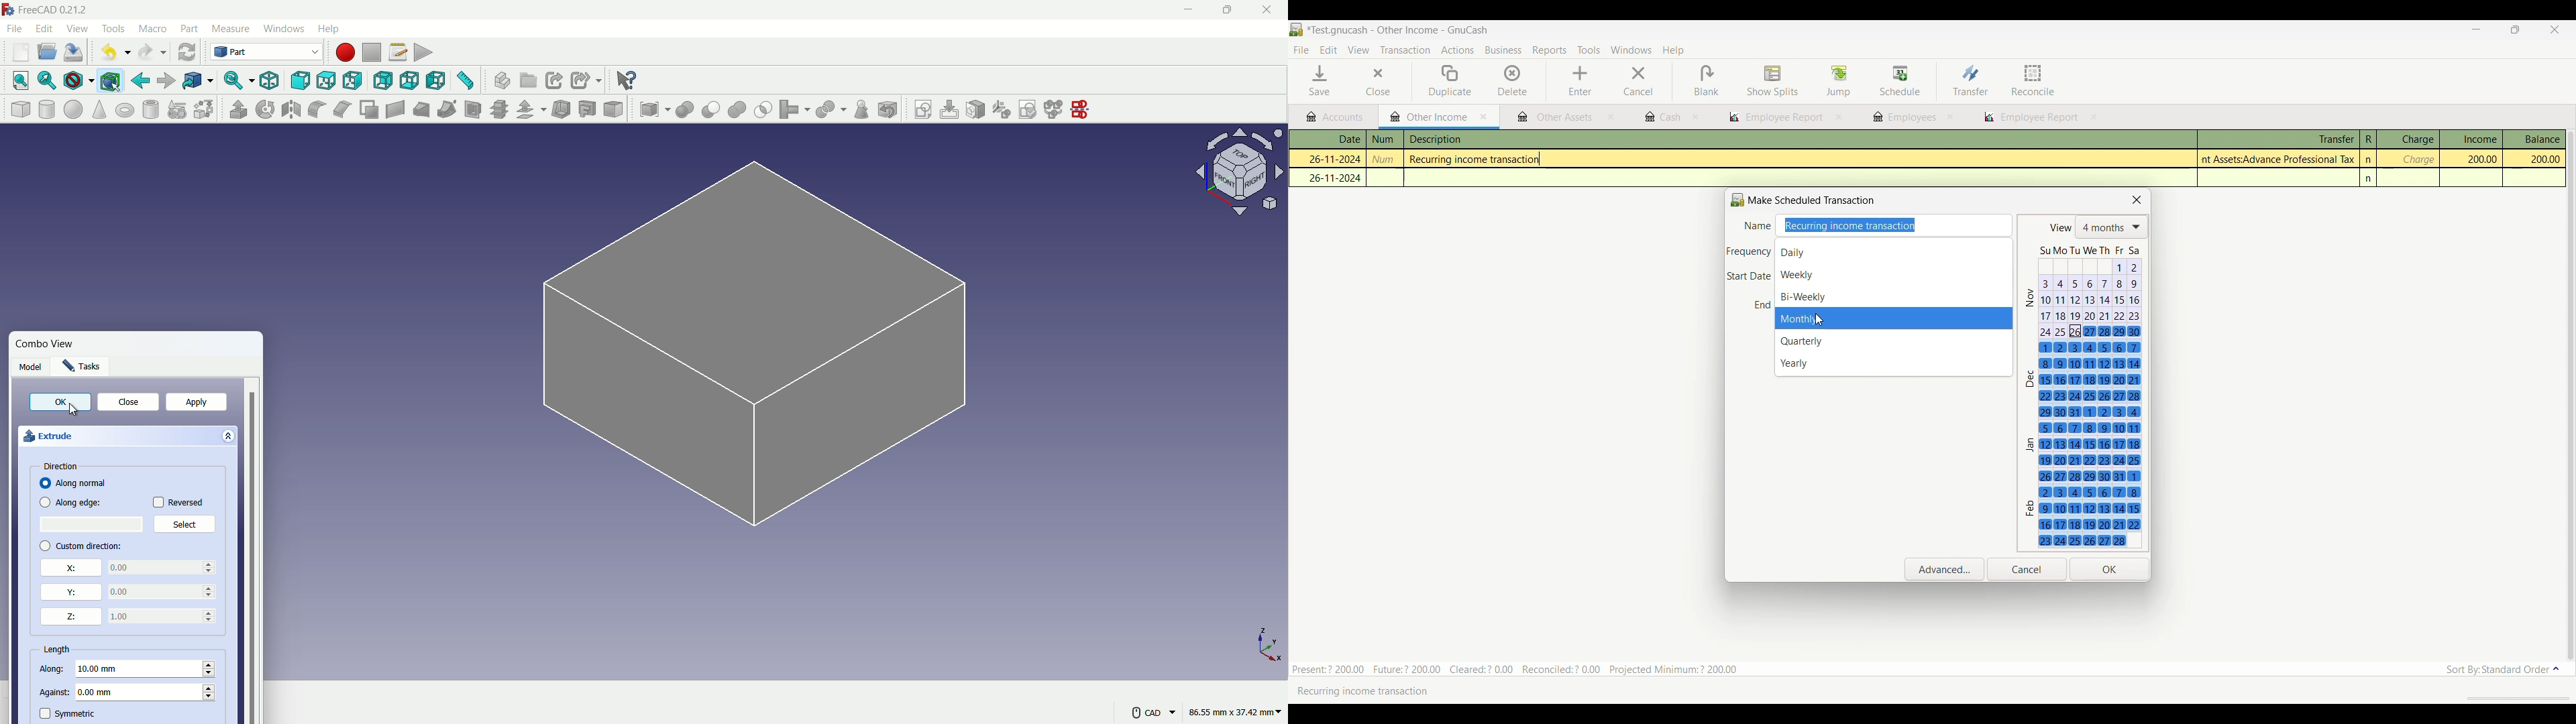 The image size is (2576, 728). What do you see at coordinates (49, 80) in the screenshot?
I see `fit selection` at bounding box center [49, 80].